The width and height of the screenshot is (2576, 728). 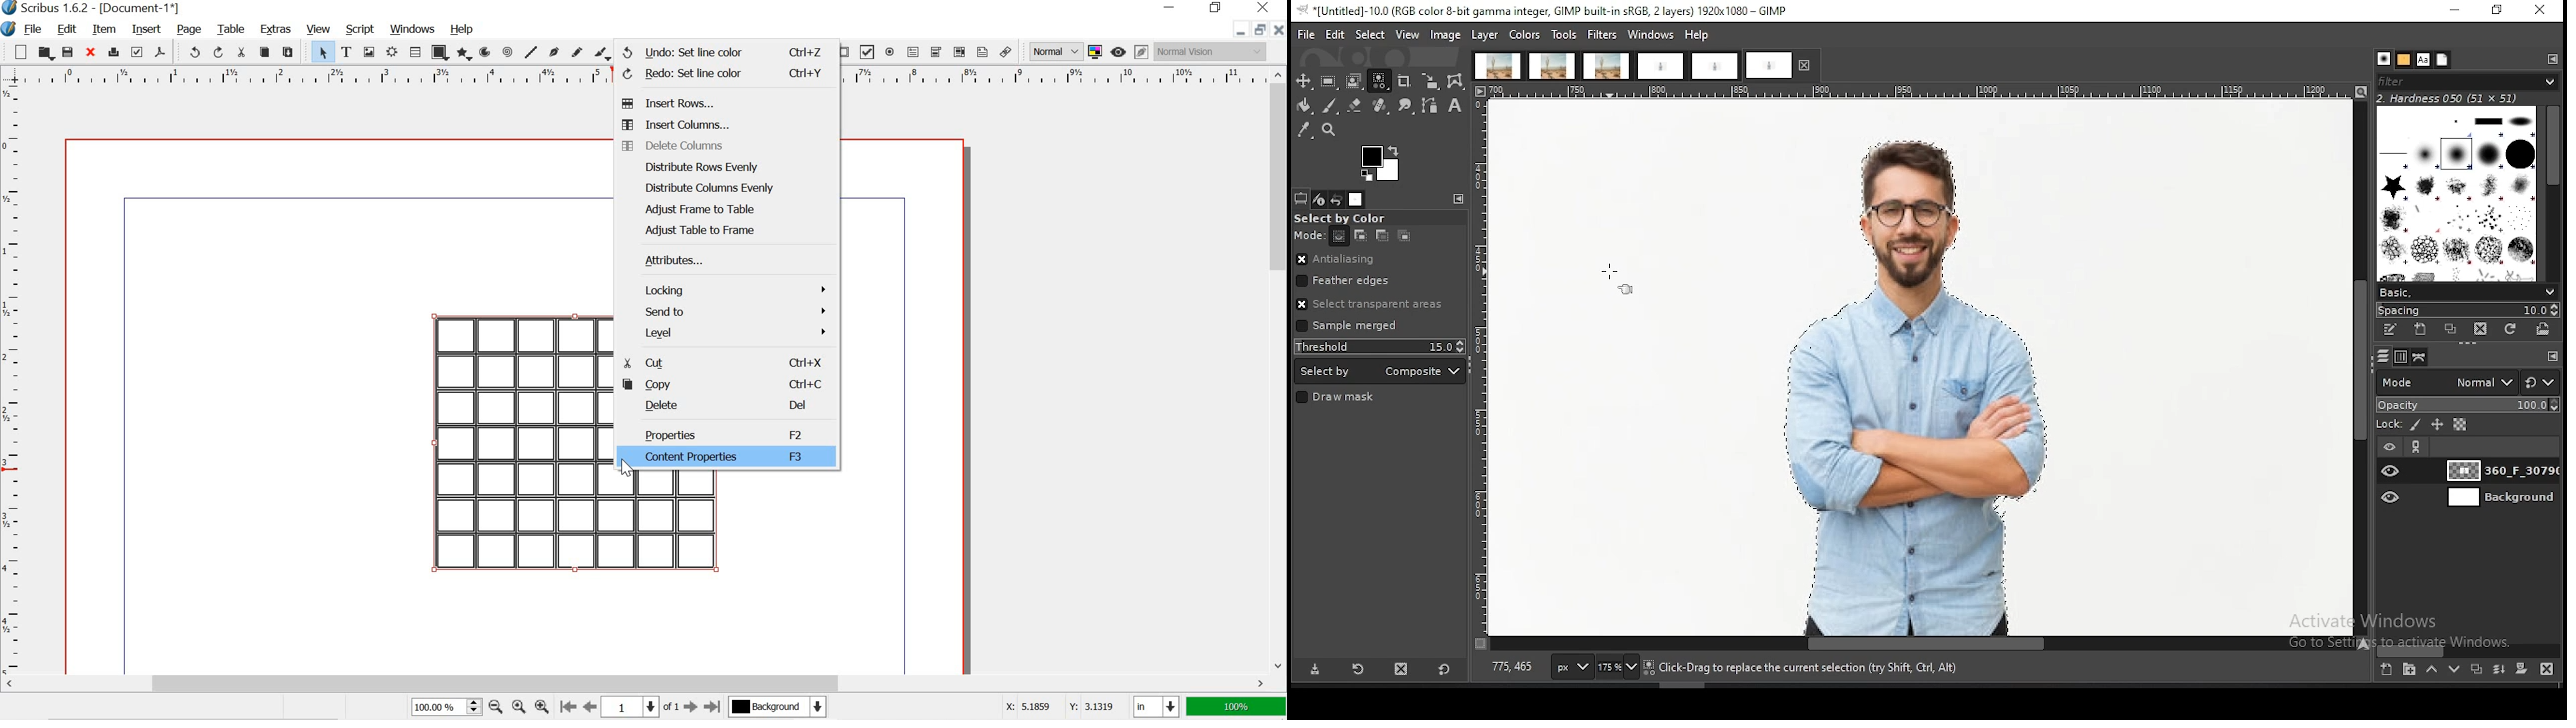 I want to click on lock, so click(x=2387, y=425).